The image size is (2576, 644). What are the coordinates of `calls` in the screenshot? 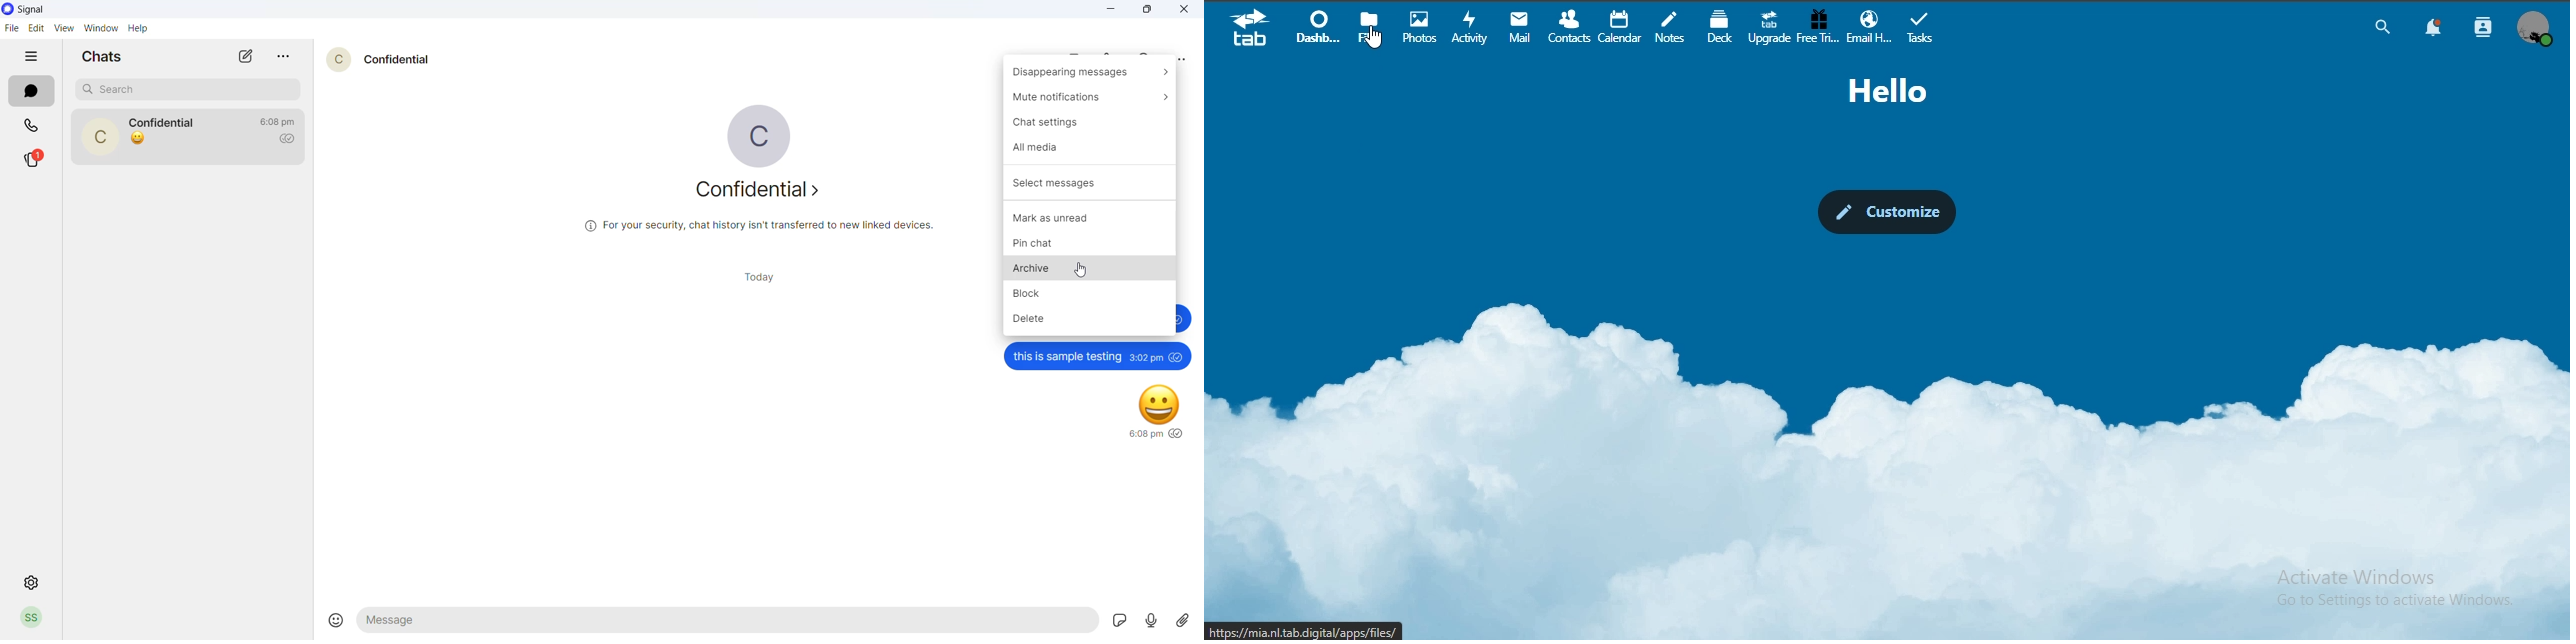 It's located at (36, 126).